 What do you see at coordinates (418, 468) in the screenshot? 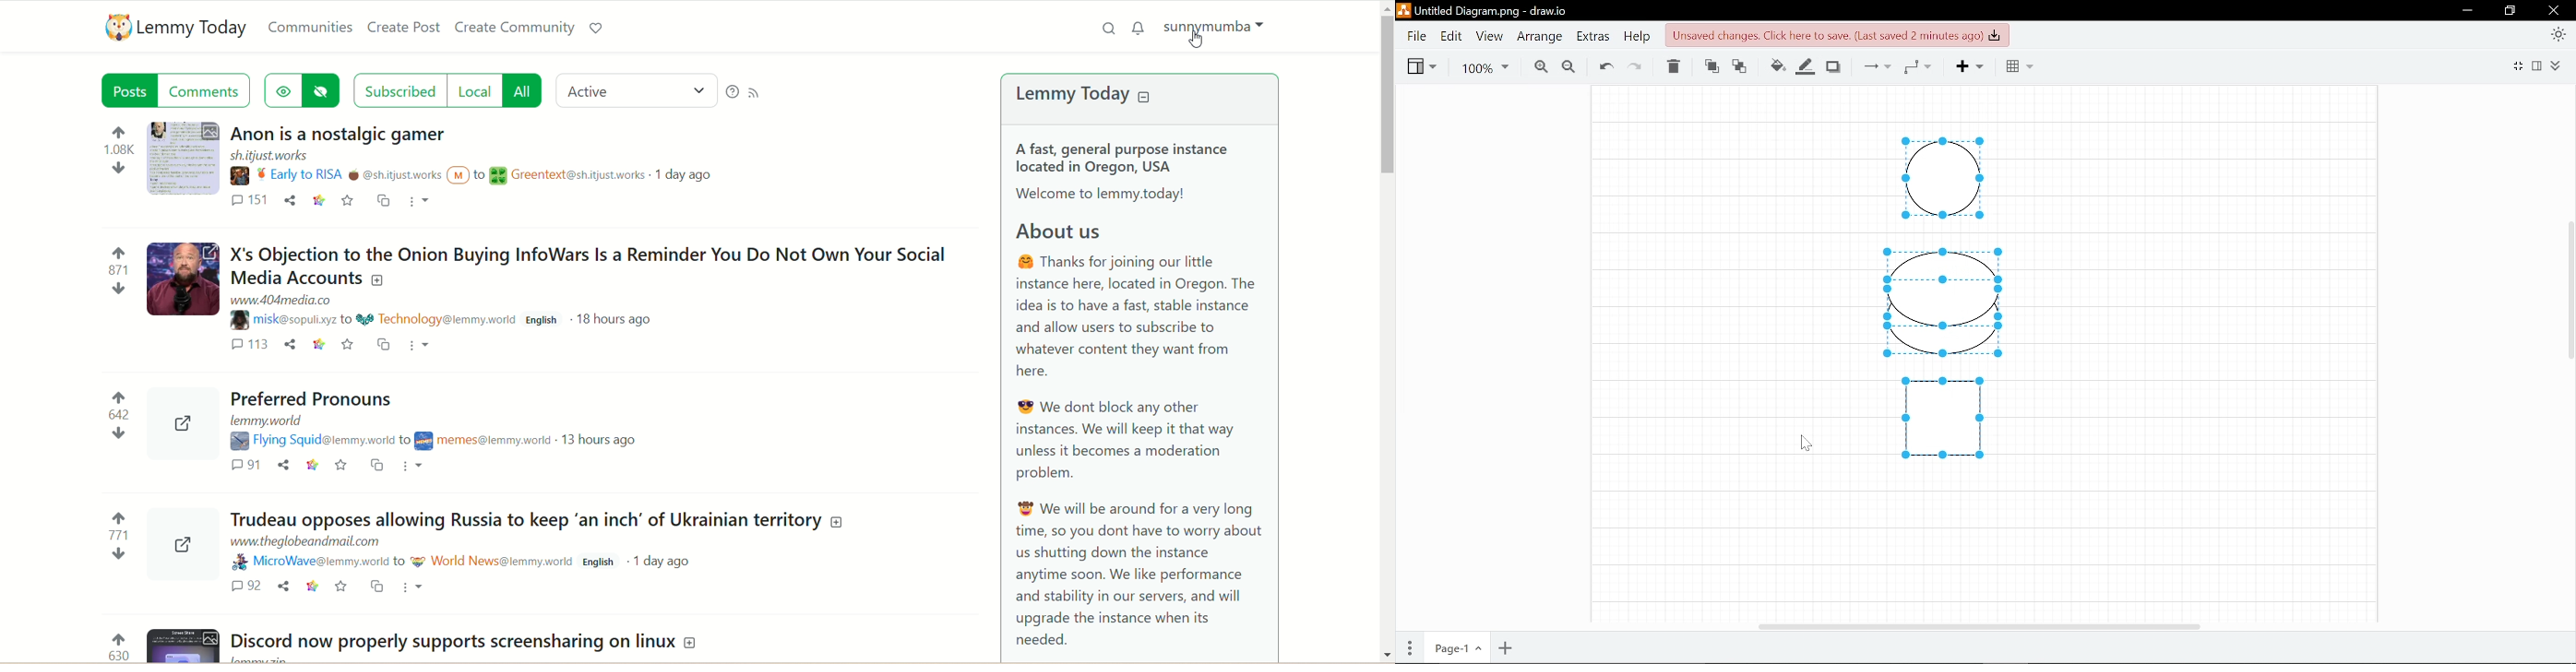
I see `More options` at bounding box center [418, 468].